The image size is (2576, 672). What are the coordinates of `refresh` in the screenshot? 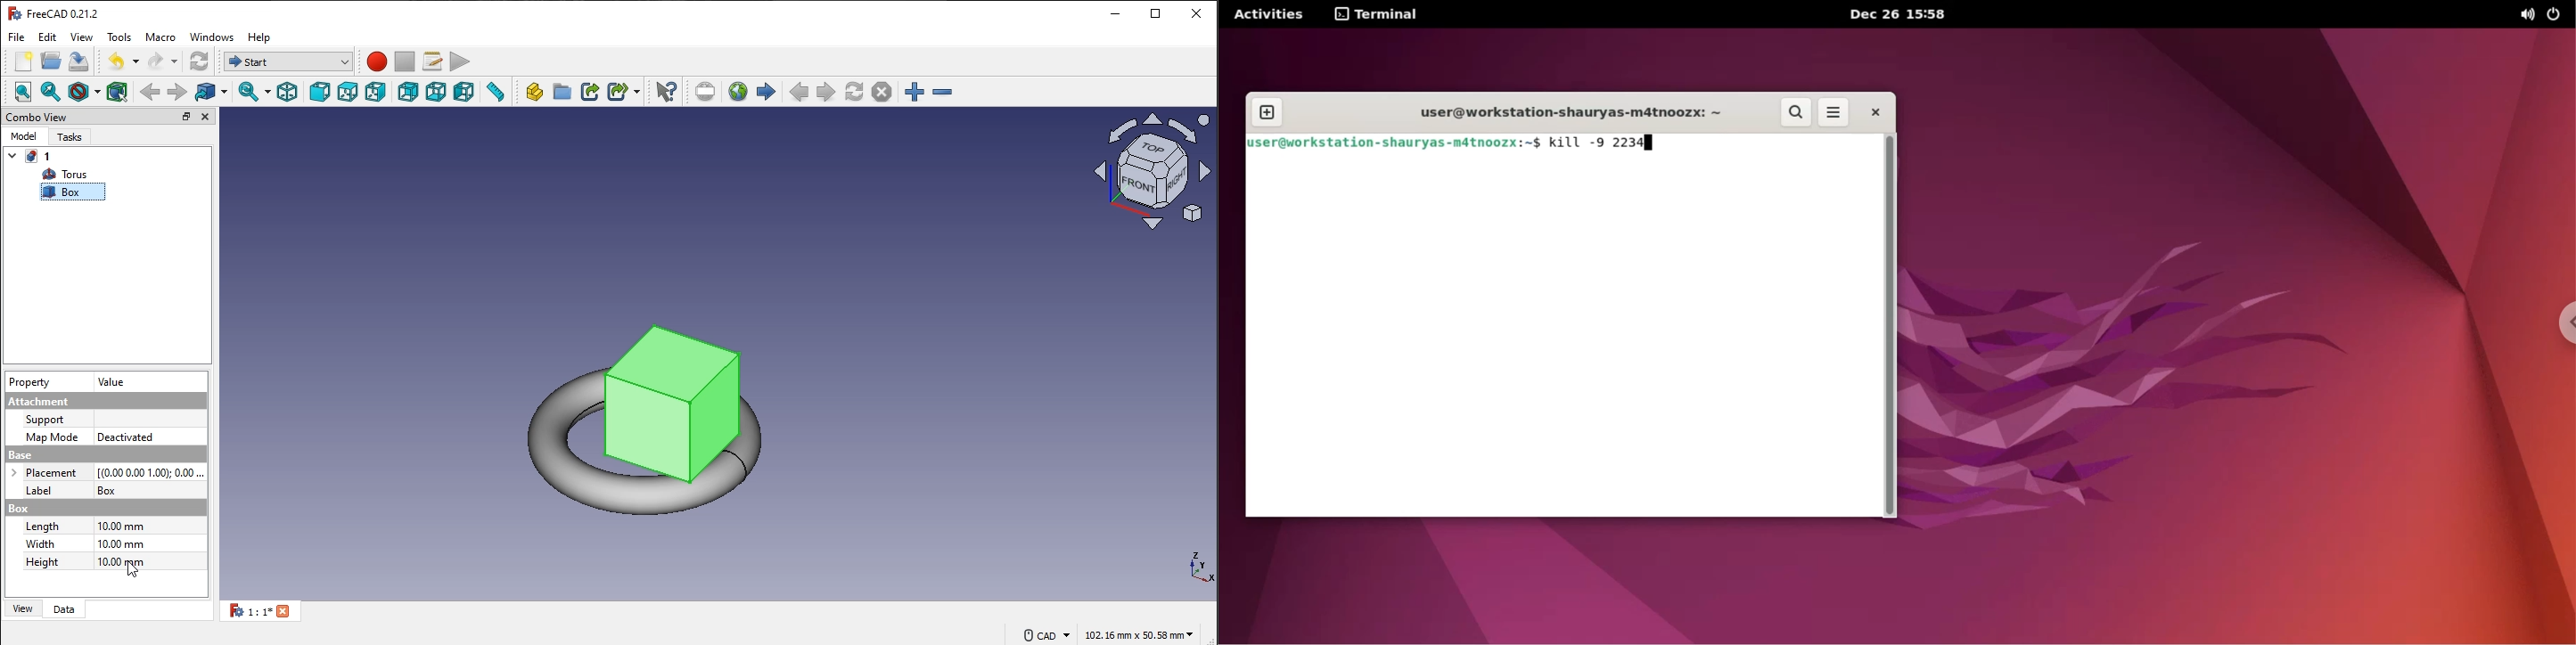 It's located at (856, 91).